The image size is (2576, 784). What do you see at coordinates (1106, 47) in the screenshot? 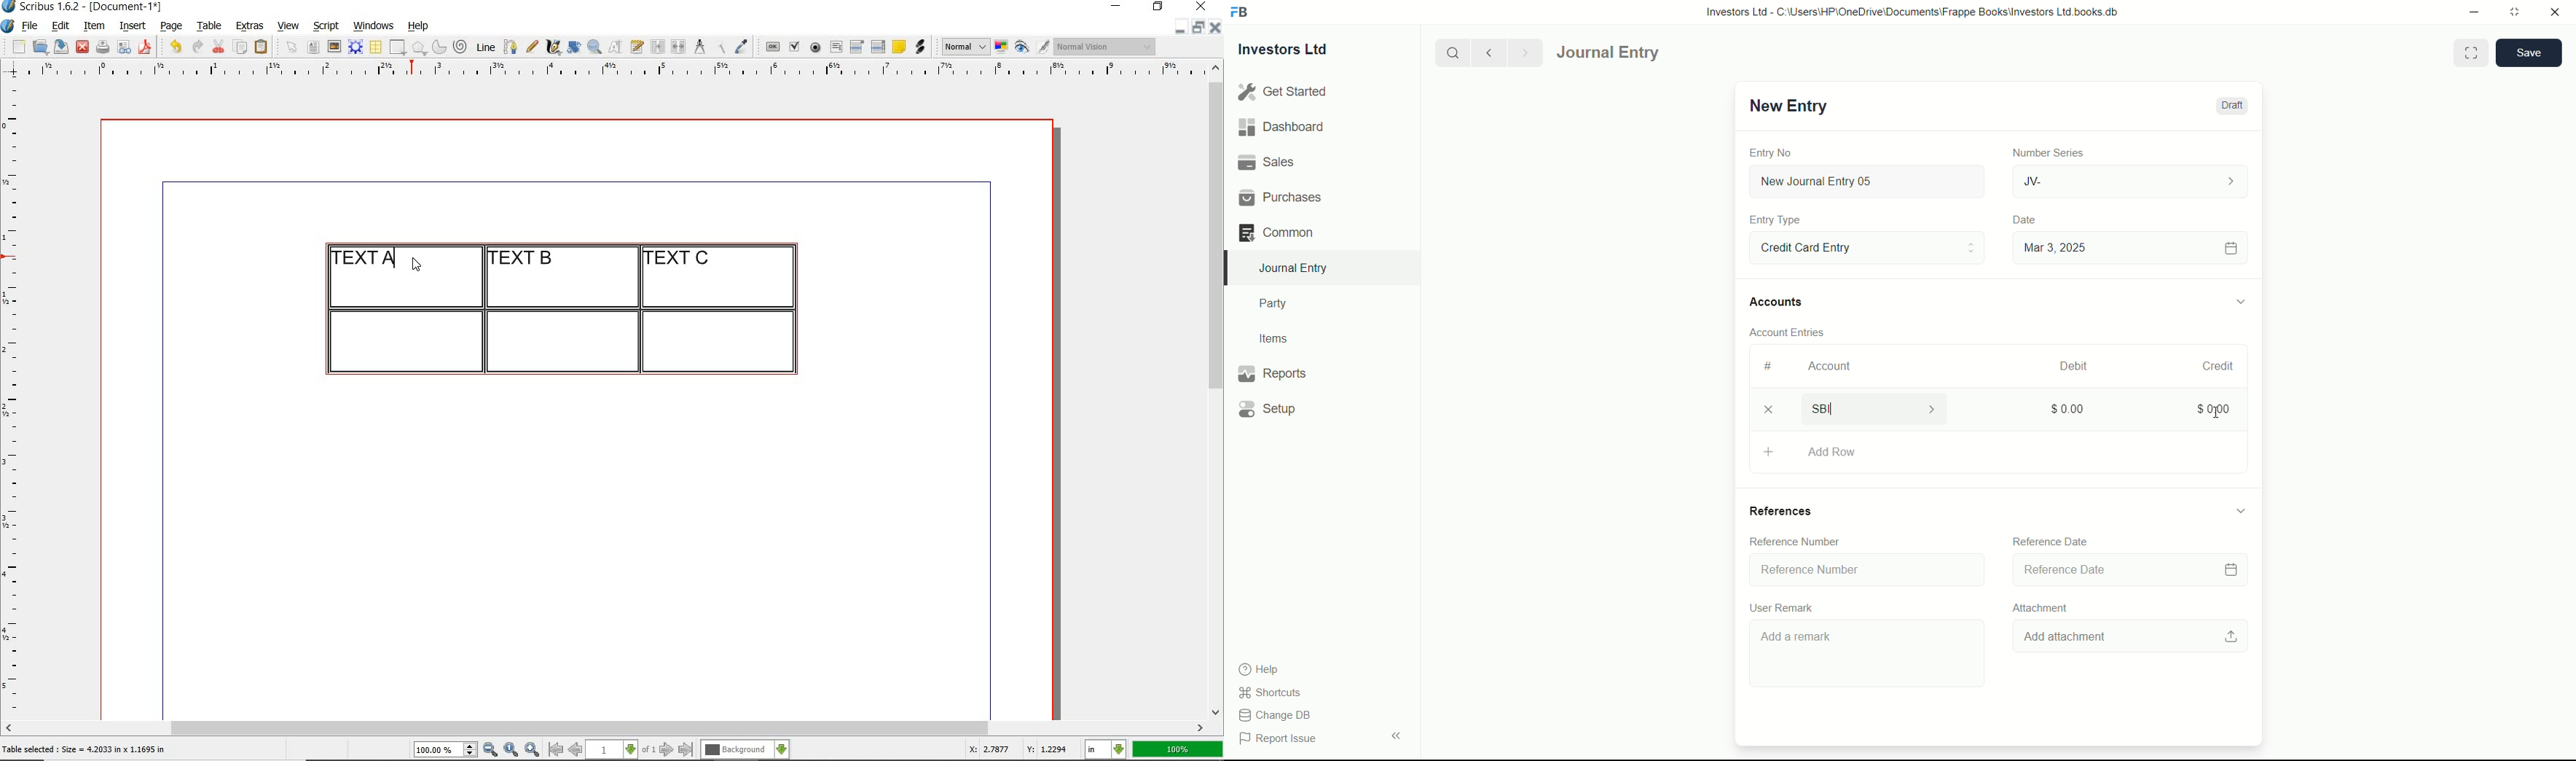
I see `visual appearance of the display` at bounding box center [1106, 47].